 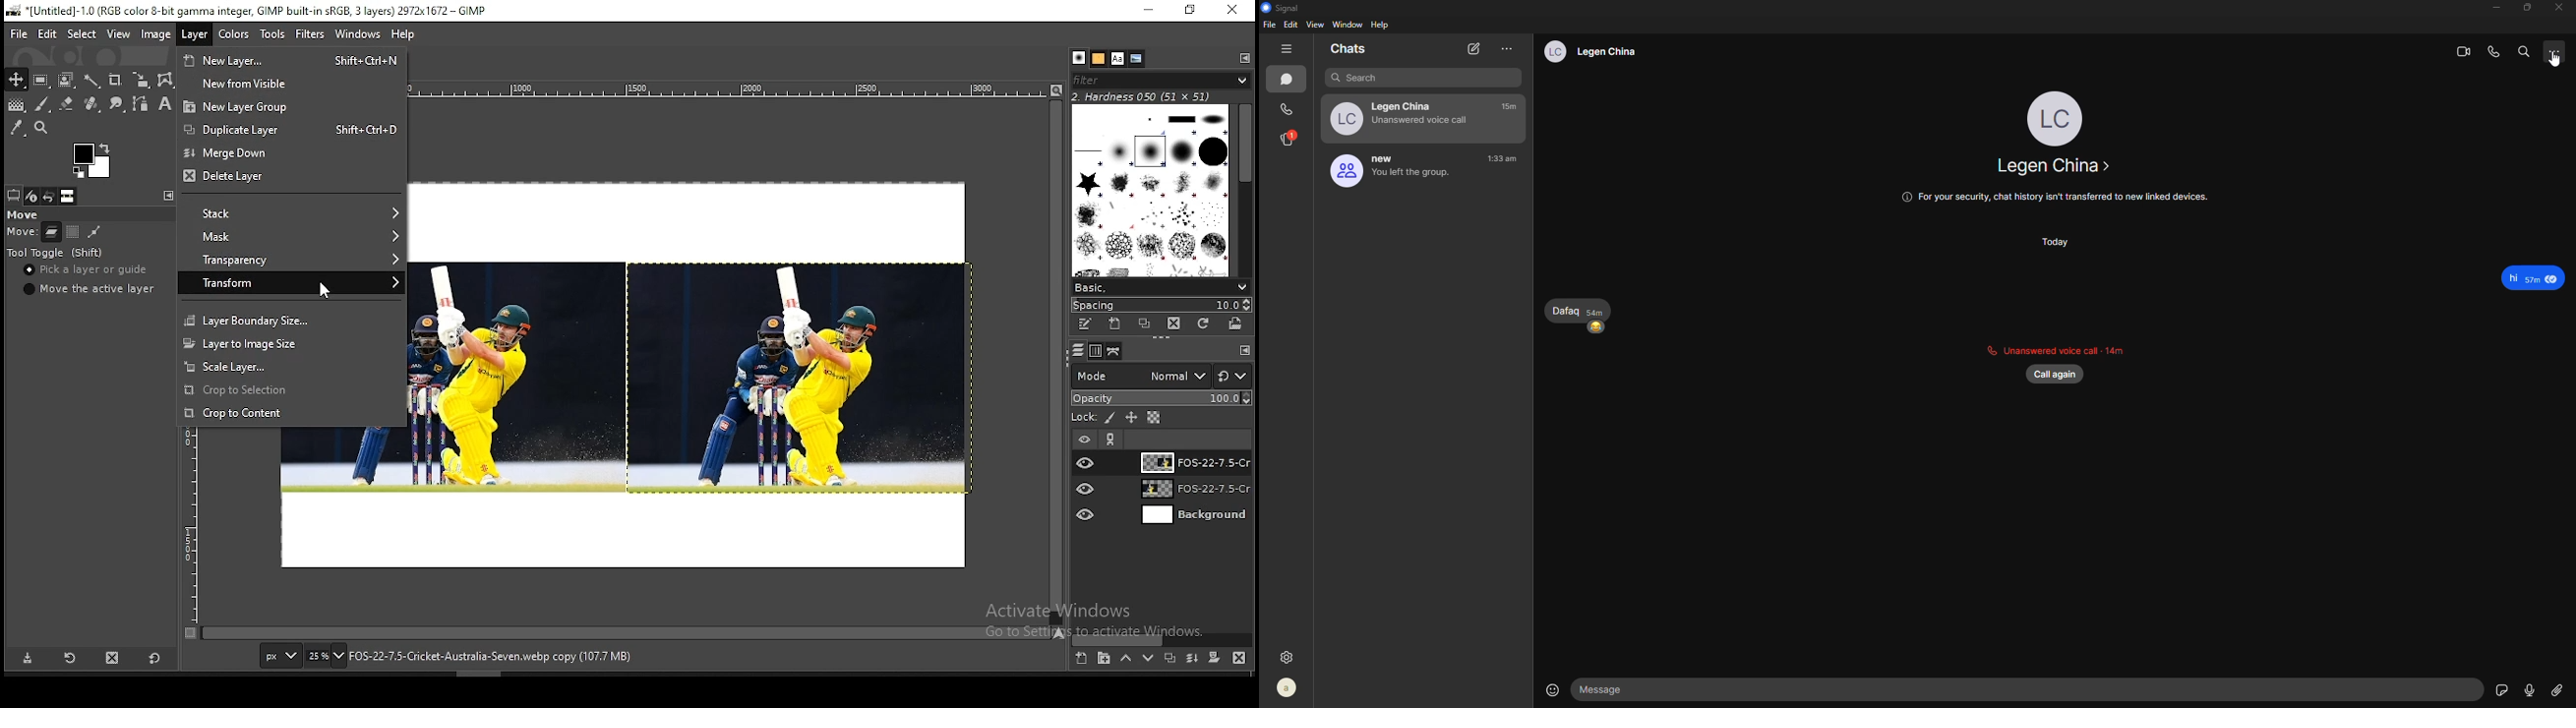 What do you see at coordinates (2058, 347) in the screenshot?
I see `unanswered call` at bounding box center [2058, 347].